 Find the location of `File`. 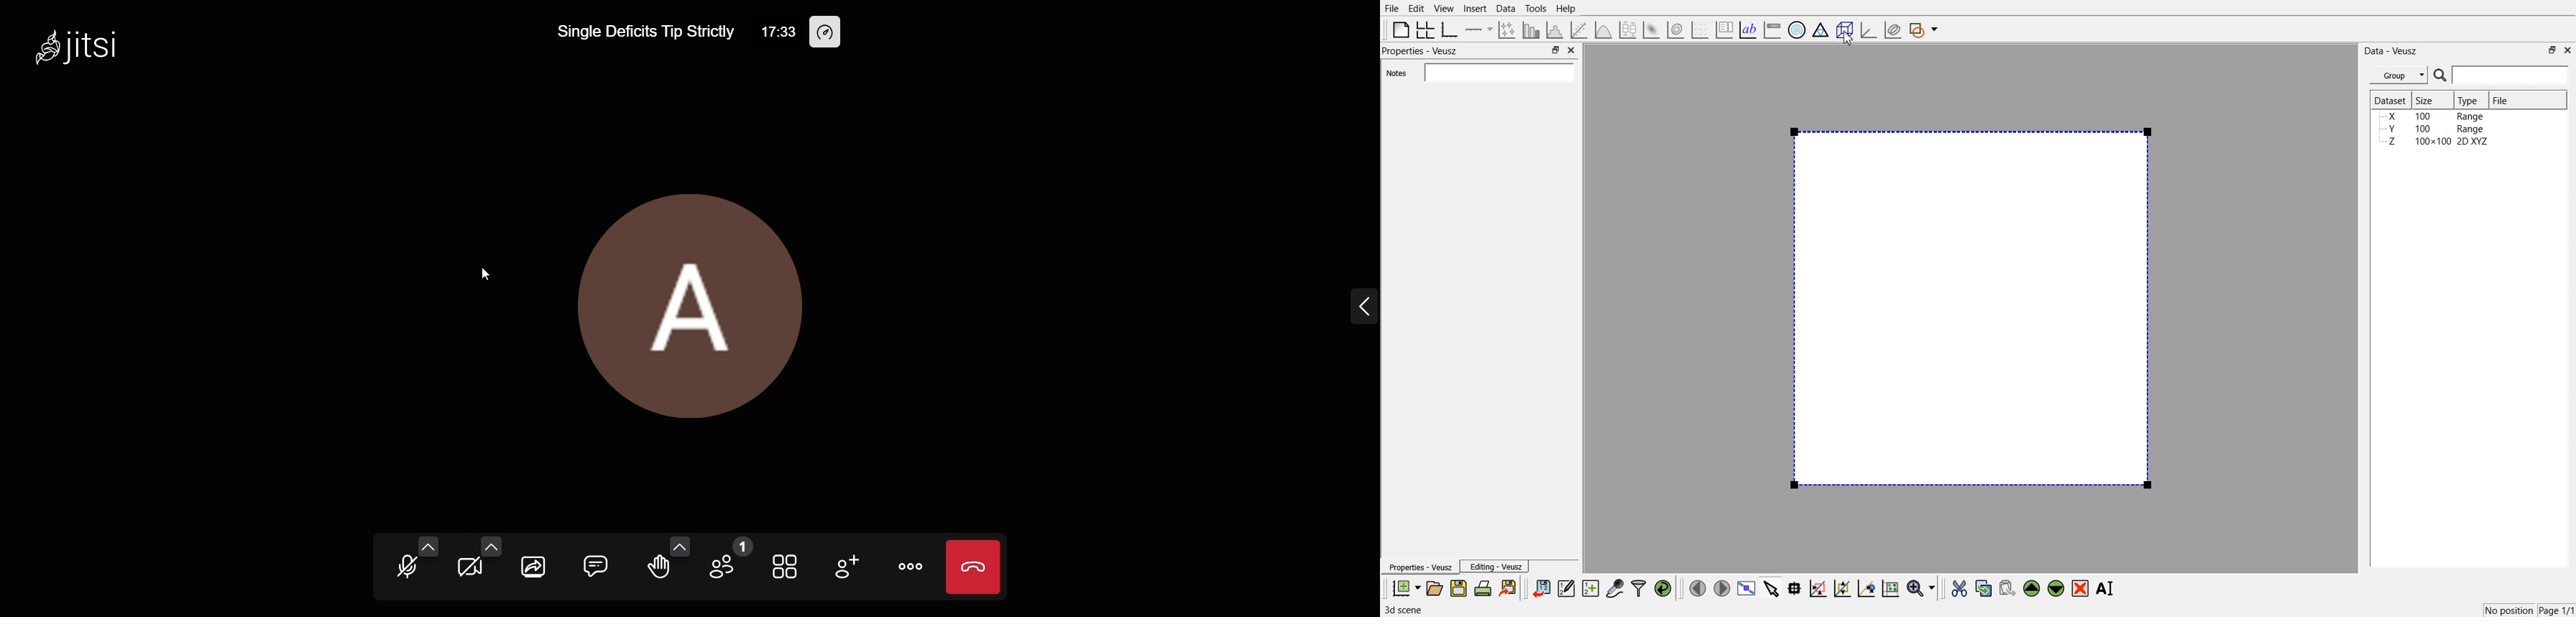

File is located at coordinates (2502, 100).